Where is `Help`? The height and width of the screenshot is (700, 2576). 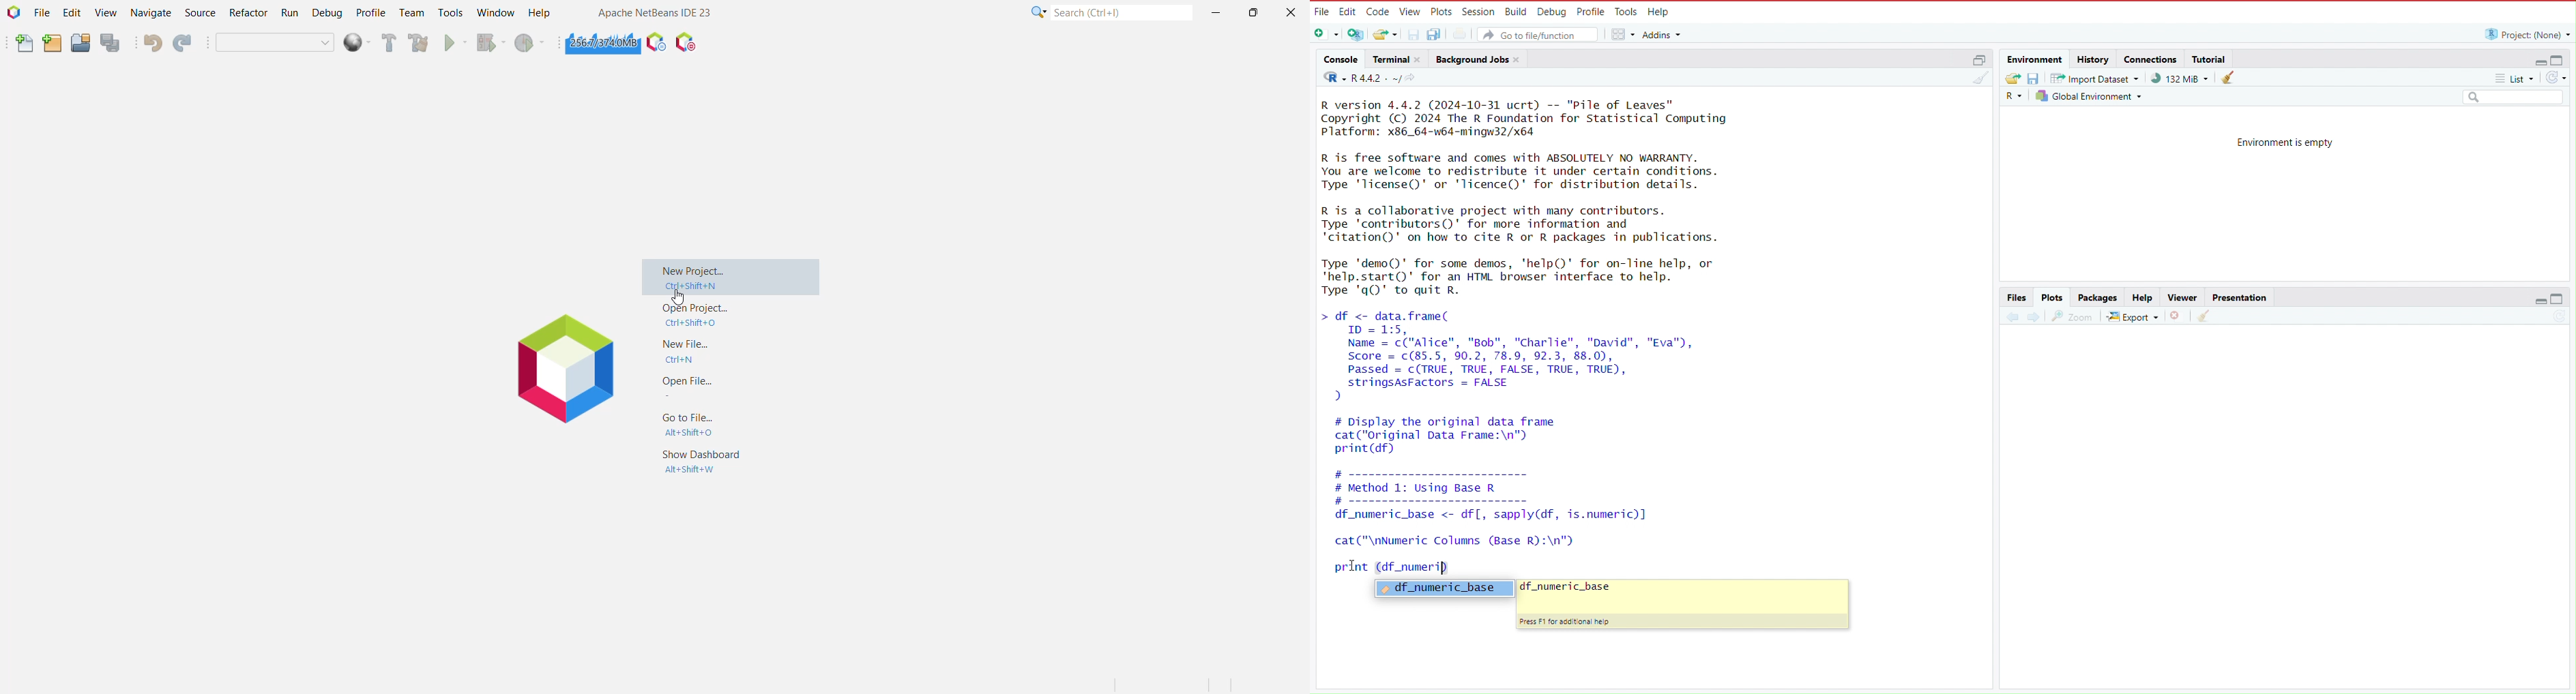
Help is located at coordinates (1660, 11).